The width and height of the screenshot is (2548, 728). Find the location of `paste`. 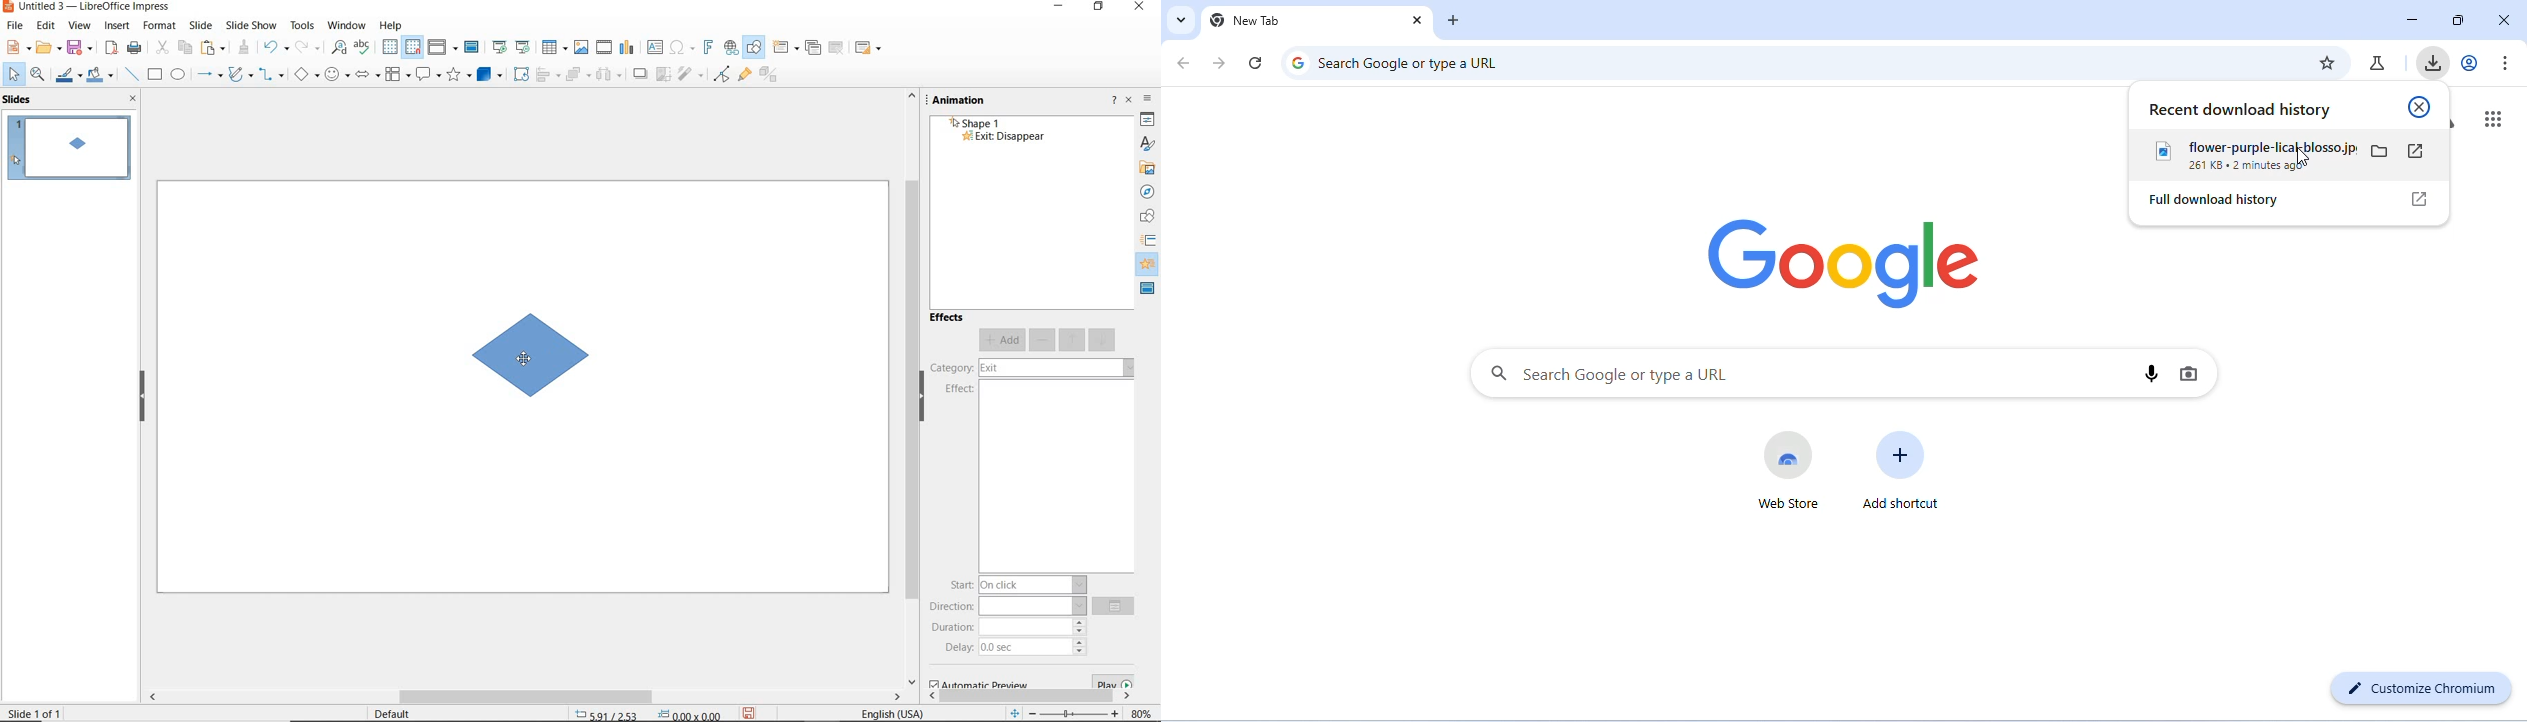

paste is located at coordinates (212, 48).